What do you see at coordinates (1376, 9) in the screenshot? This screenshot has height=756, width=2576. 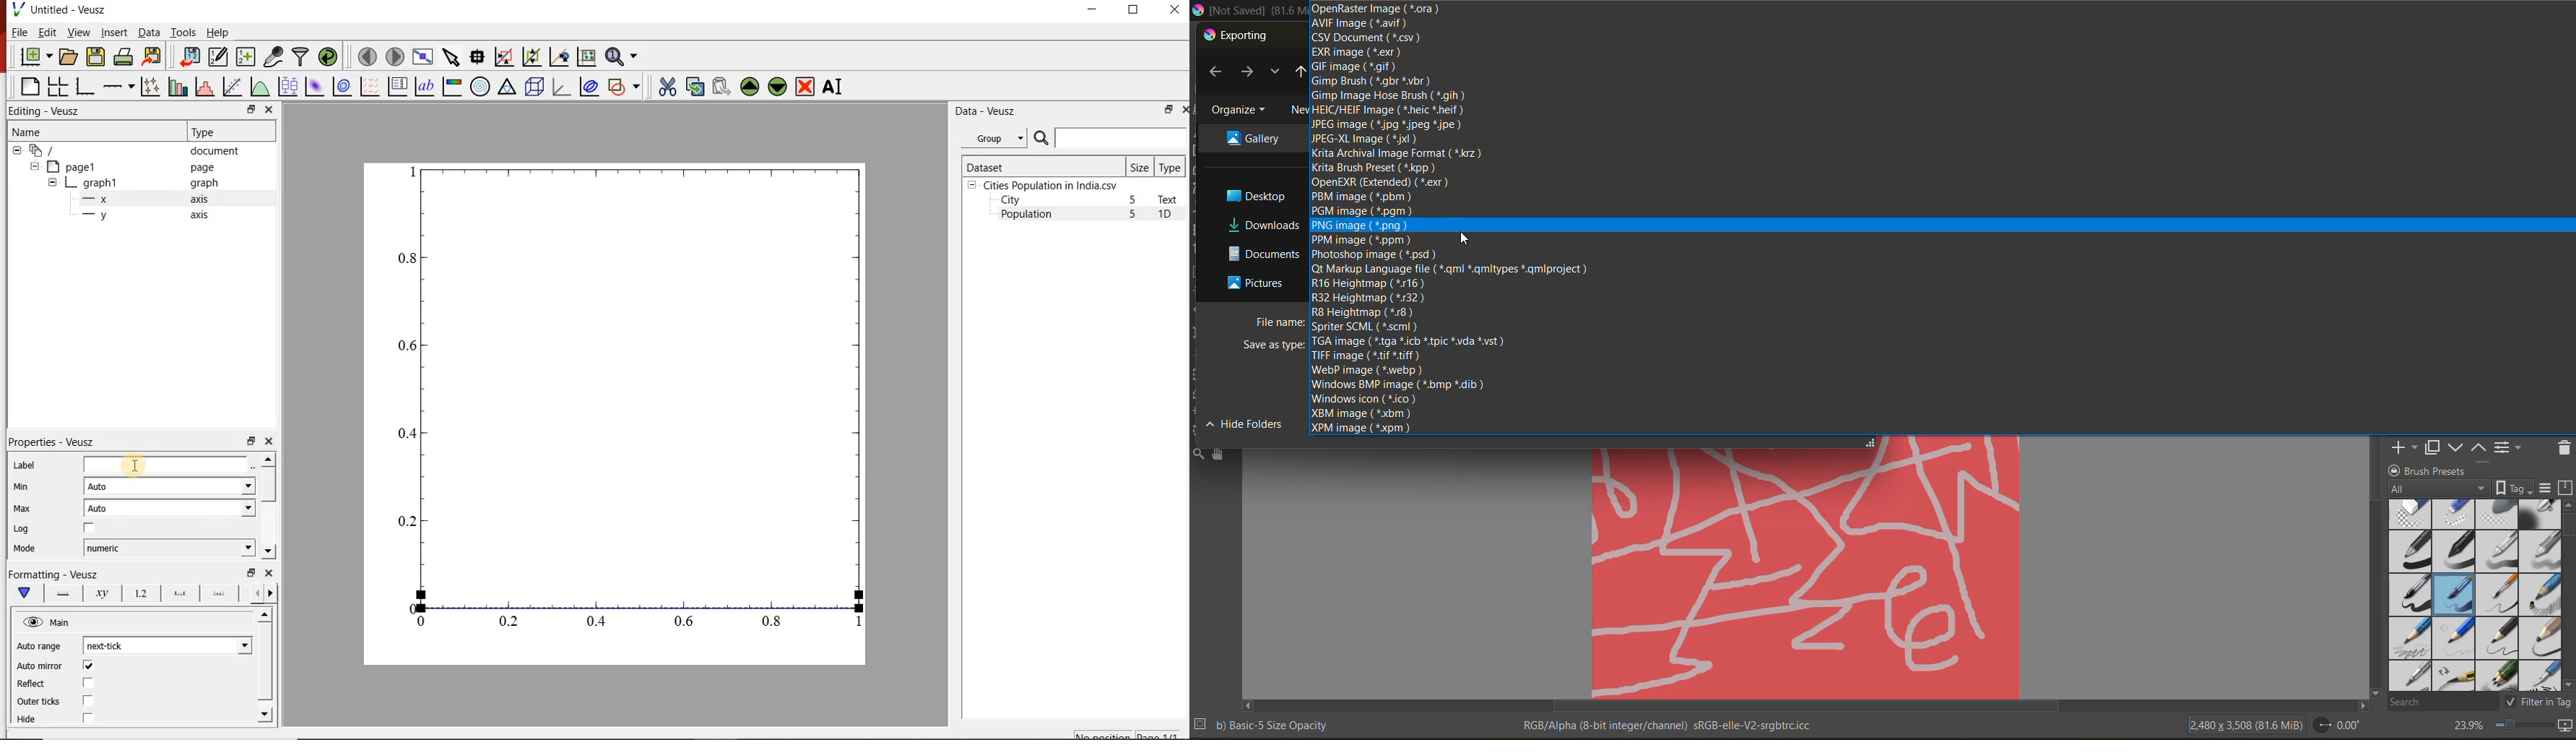 I see `openraster image` at bounding box center [1376, 9].